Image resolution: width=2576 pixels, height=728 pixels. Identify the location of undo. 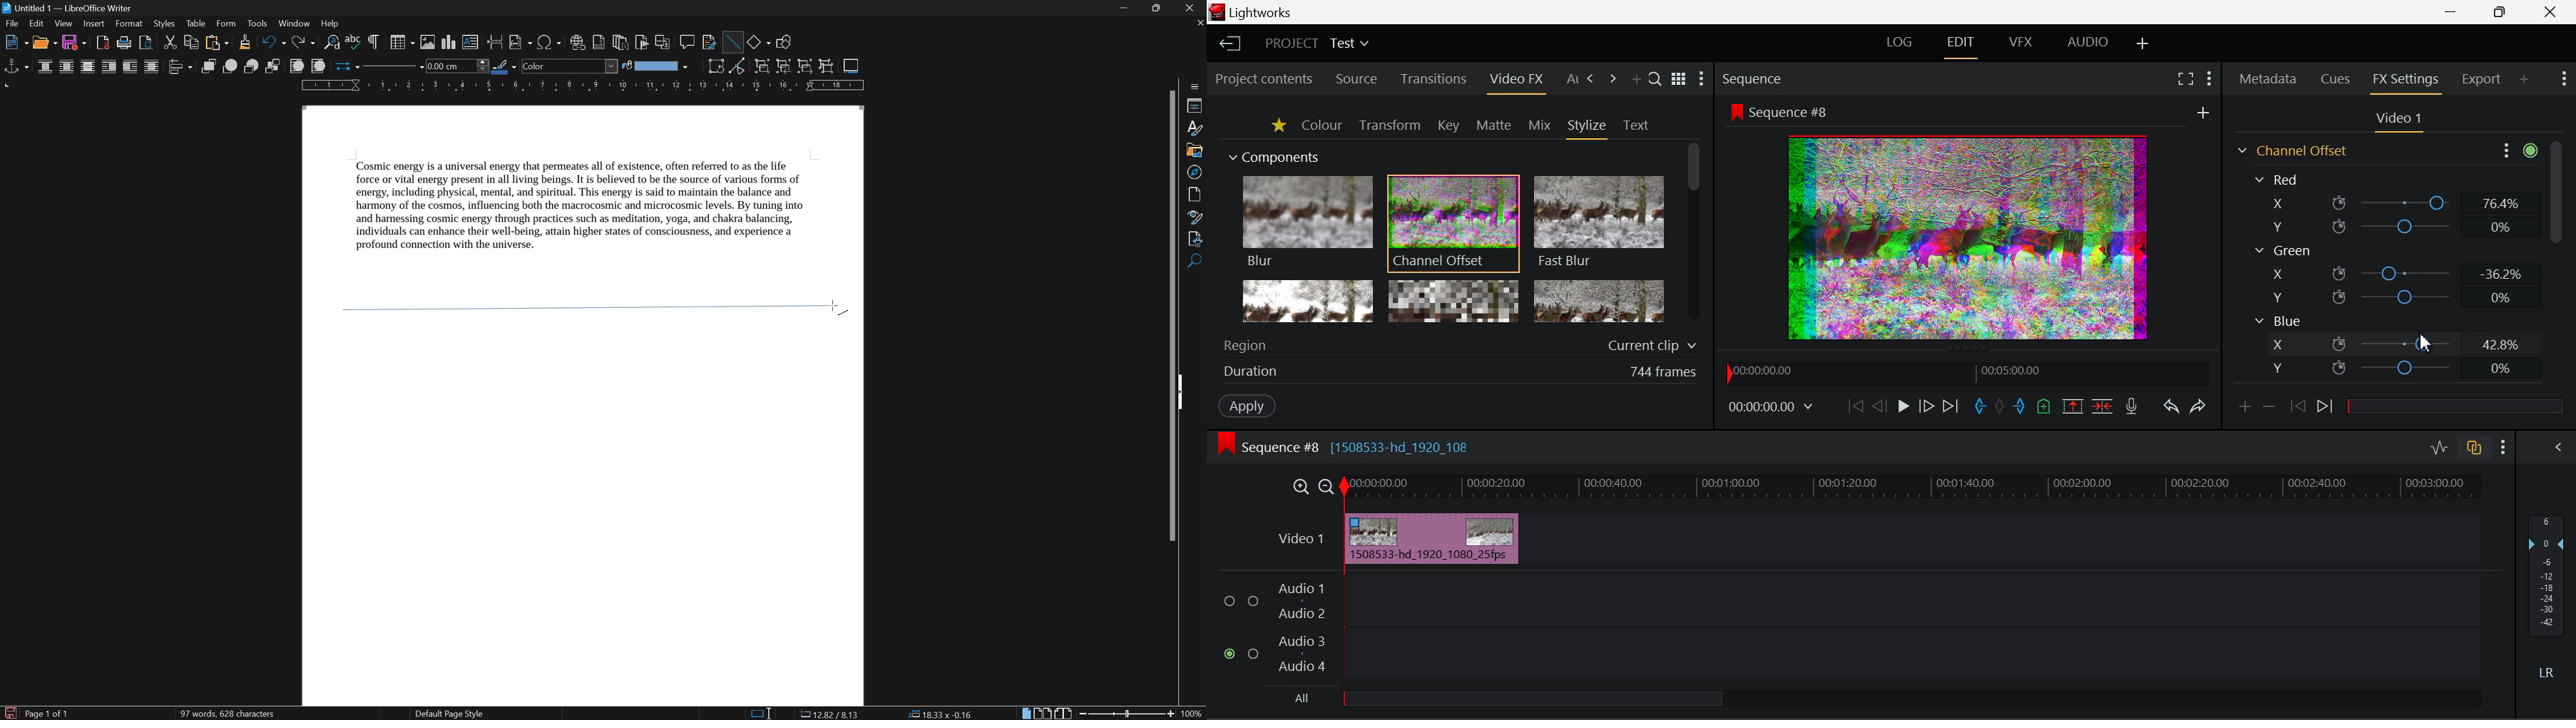
(275, 43).